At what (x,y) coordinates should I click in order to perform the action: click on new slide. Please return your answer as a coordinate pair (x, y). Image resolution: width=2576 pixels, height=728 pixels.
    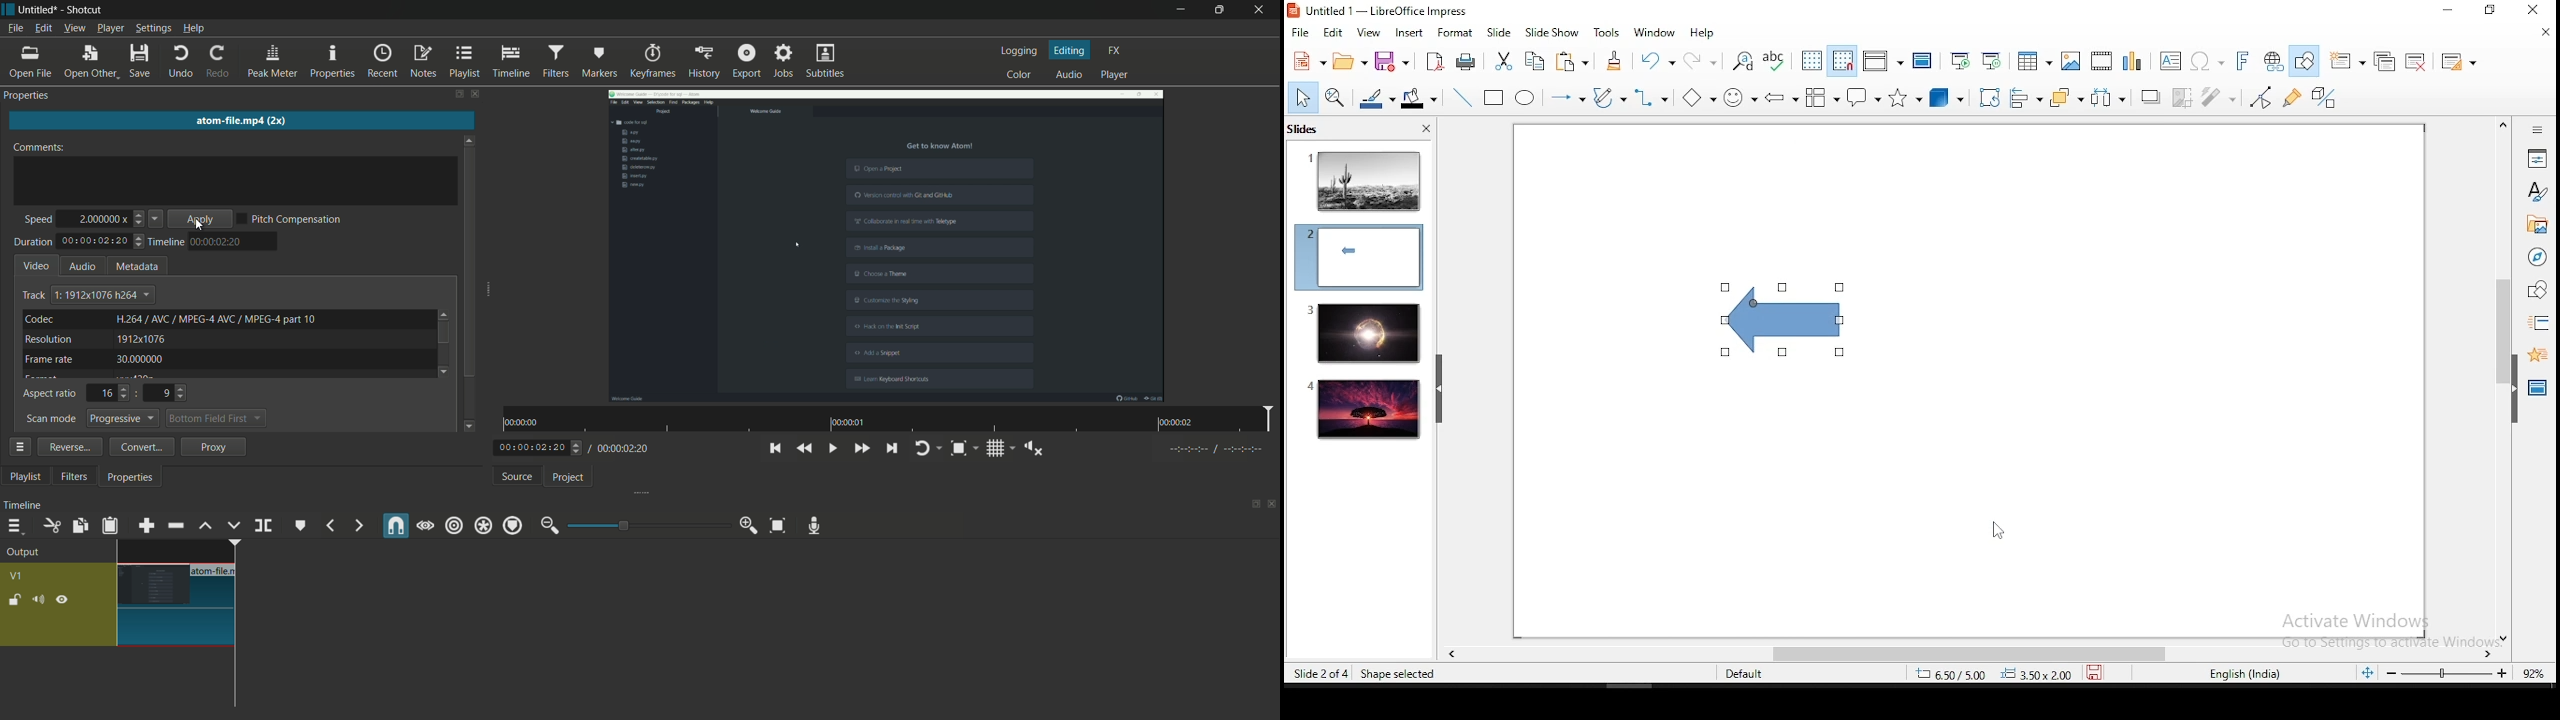
    Looking at the image, I should click on (2349, 60).